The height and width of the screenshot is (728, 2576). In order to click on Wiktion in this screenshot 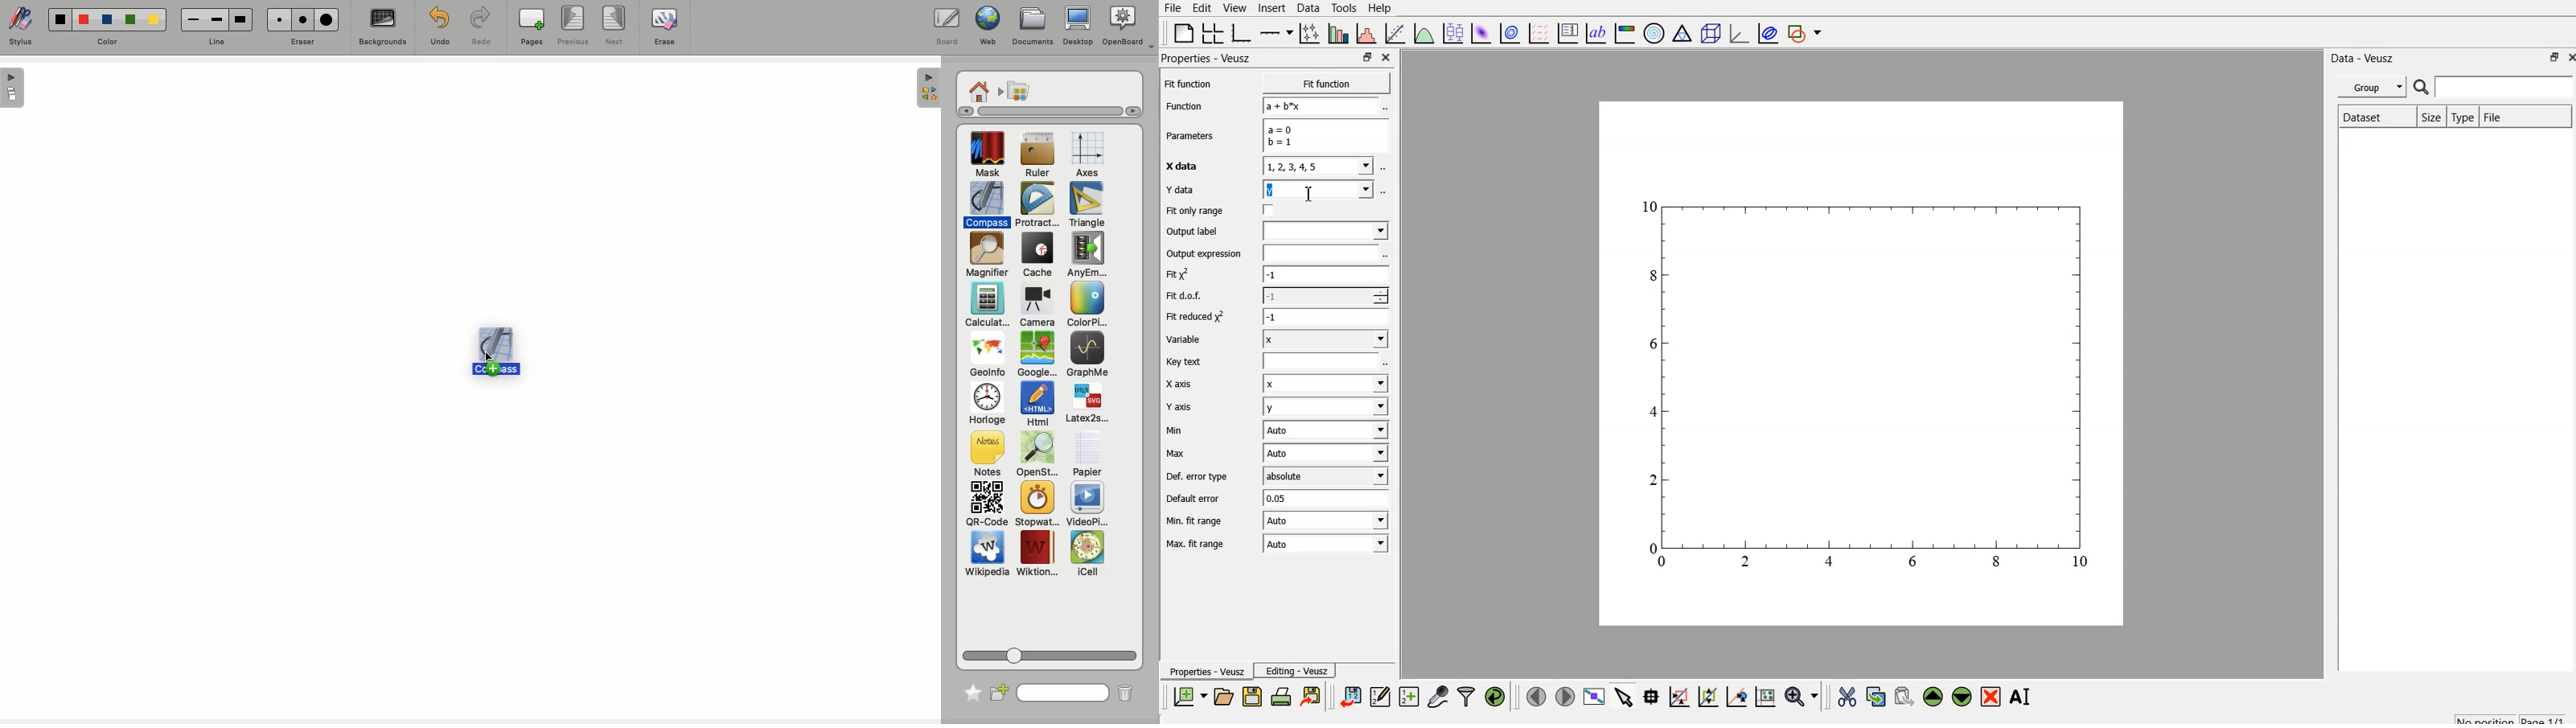, I will do `click(1037, 554)`.